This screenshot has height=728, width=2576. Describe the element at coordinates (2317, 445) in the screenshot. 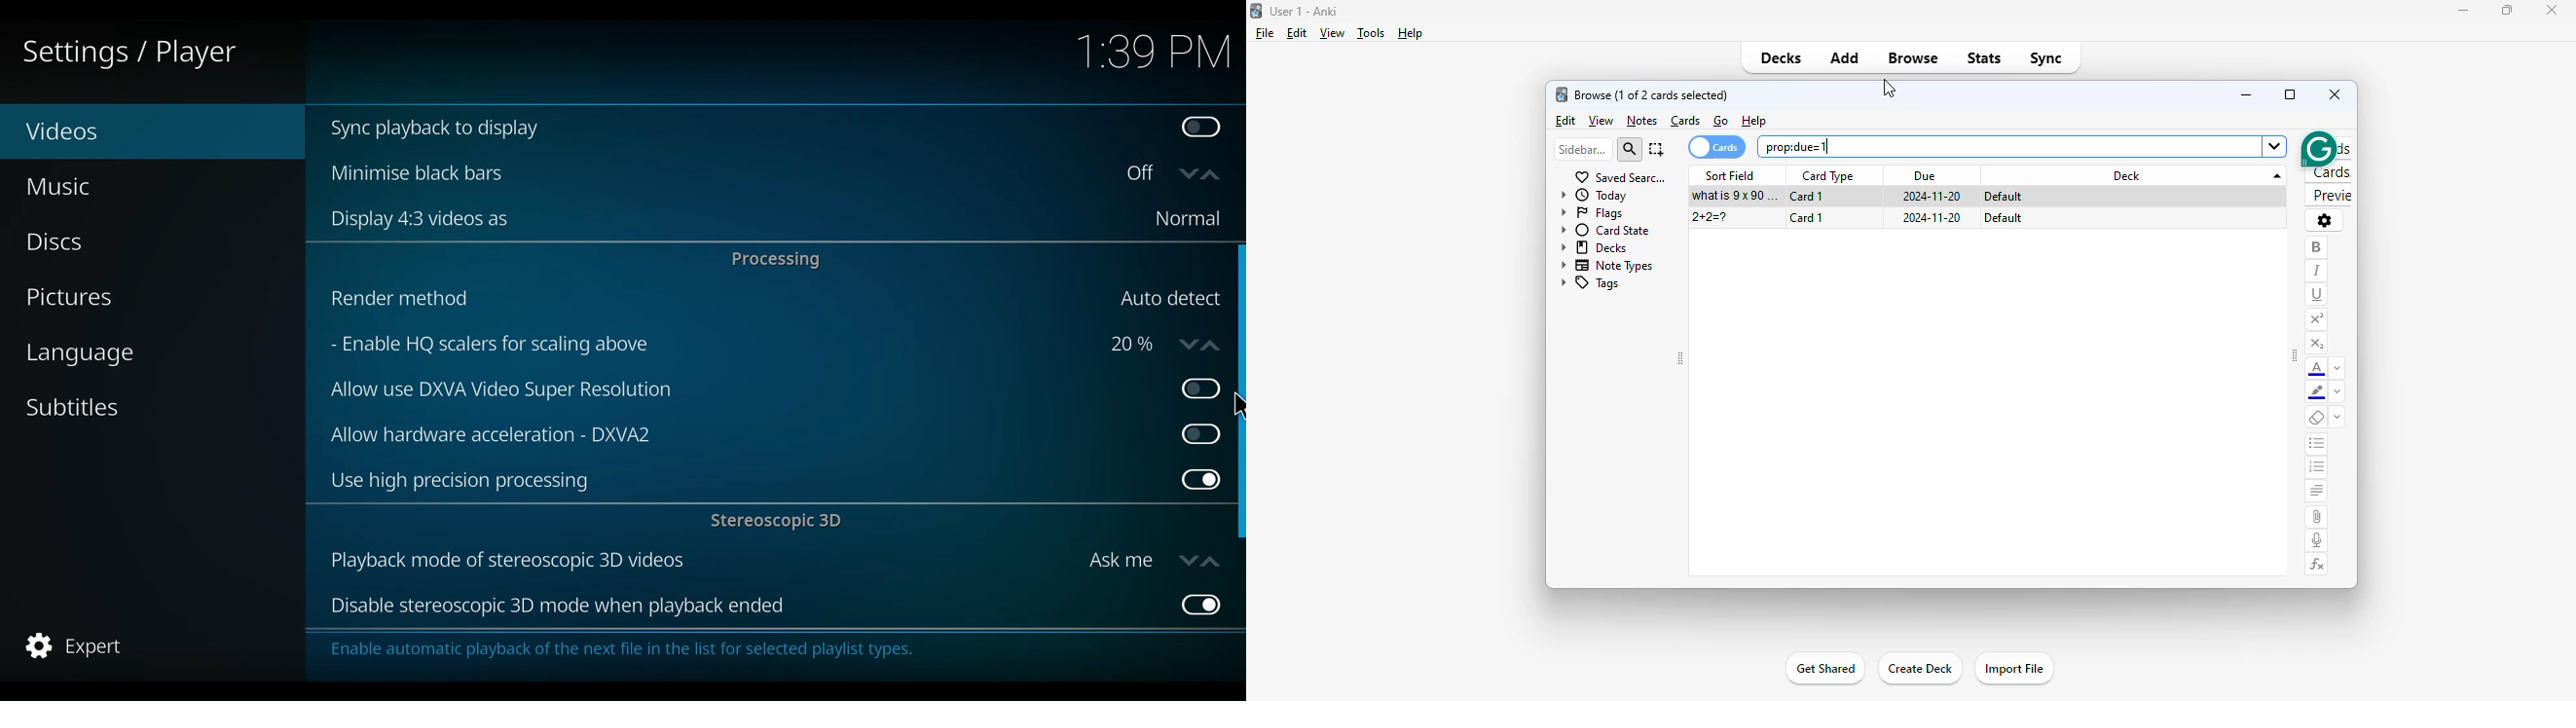

I see `unordered list` at that location.